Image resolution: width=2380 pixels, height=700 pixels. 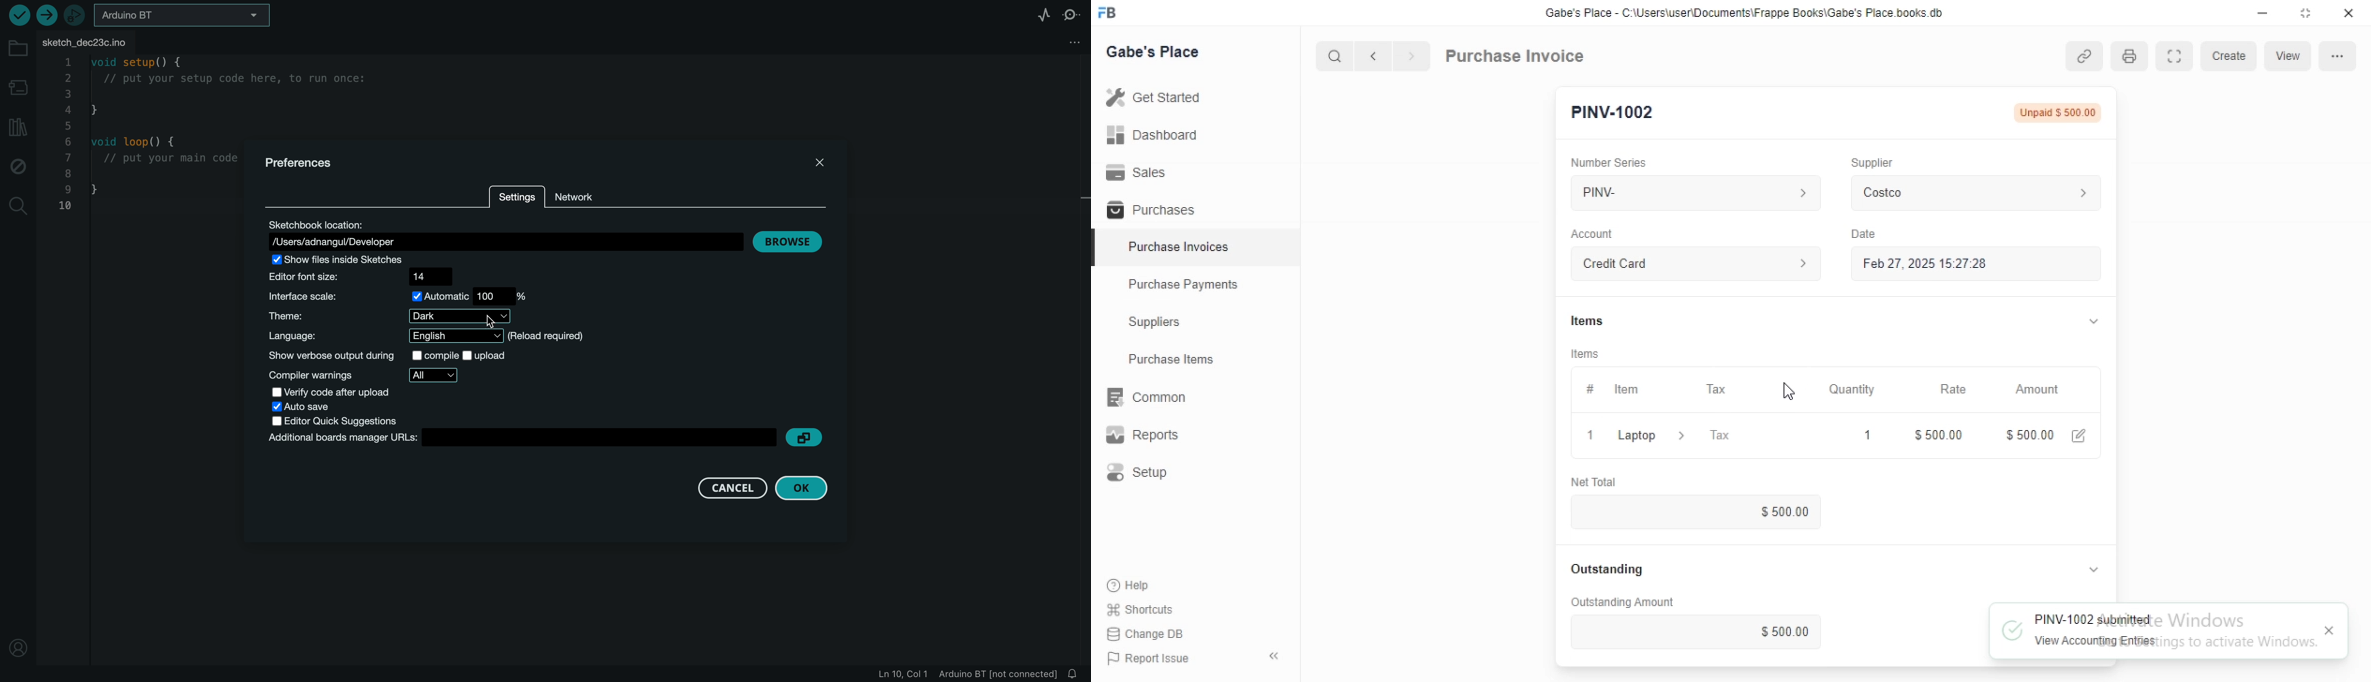 What do you see at coordinates (1140, 586) in the screenshot?
I see `Help` at bounding box center [1140, 586].